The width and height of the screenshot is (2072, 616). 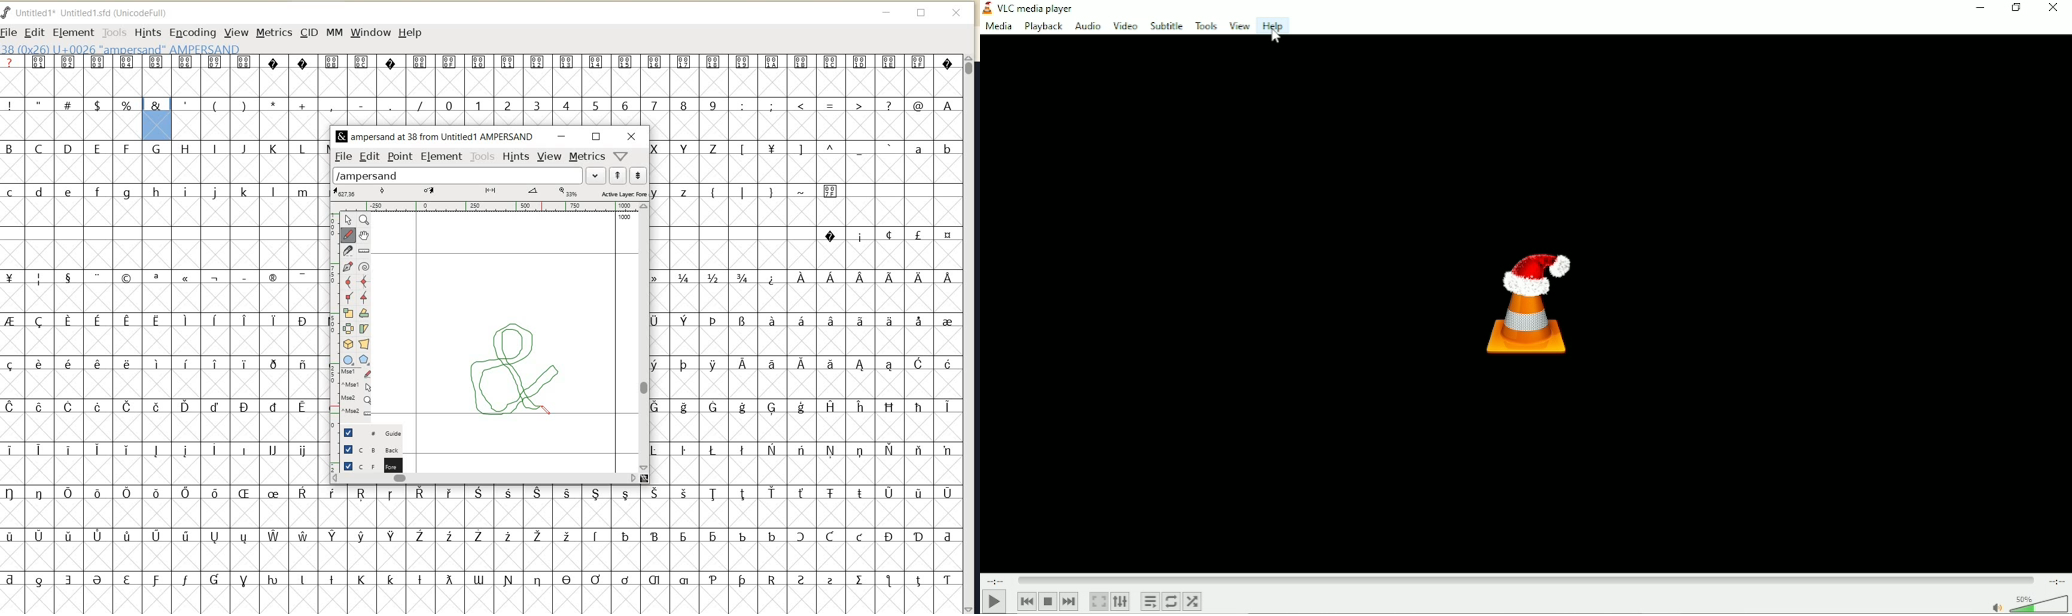 What do you see at coordinates (1126, 26) in the screenshot?
I see `Video` at bounding box center [1126, 26].